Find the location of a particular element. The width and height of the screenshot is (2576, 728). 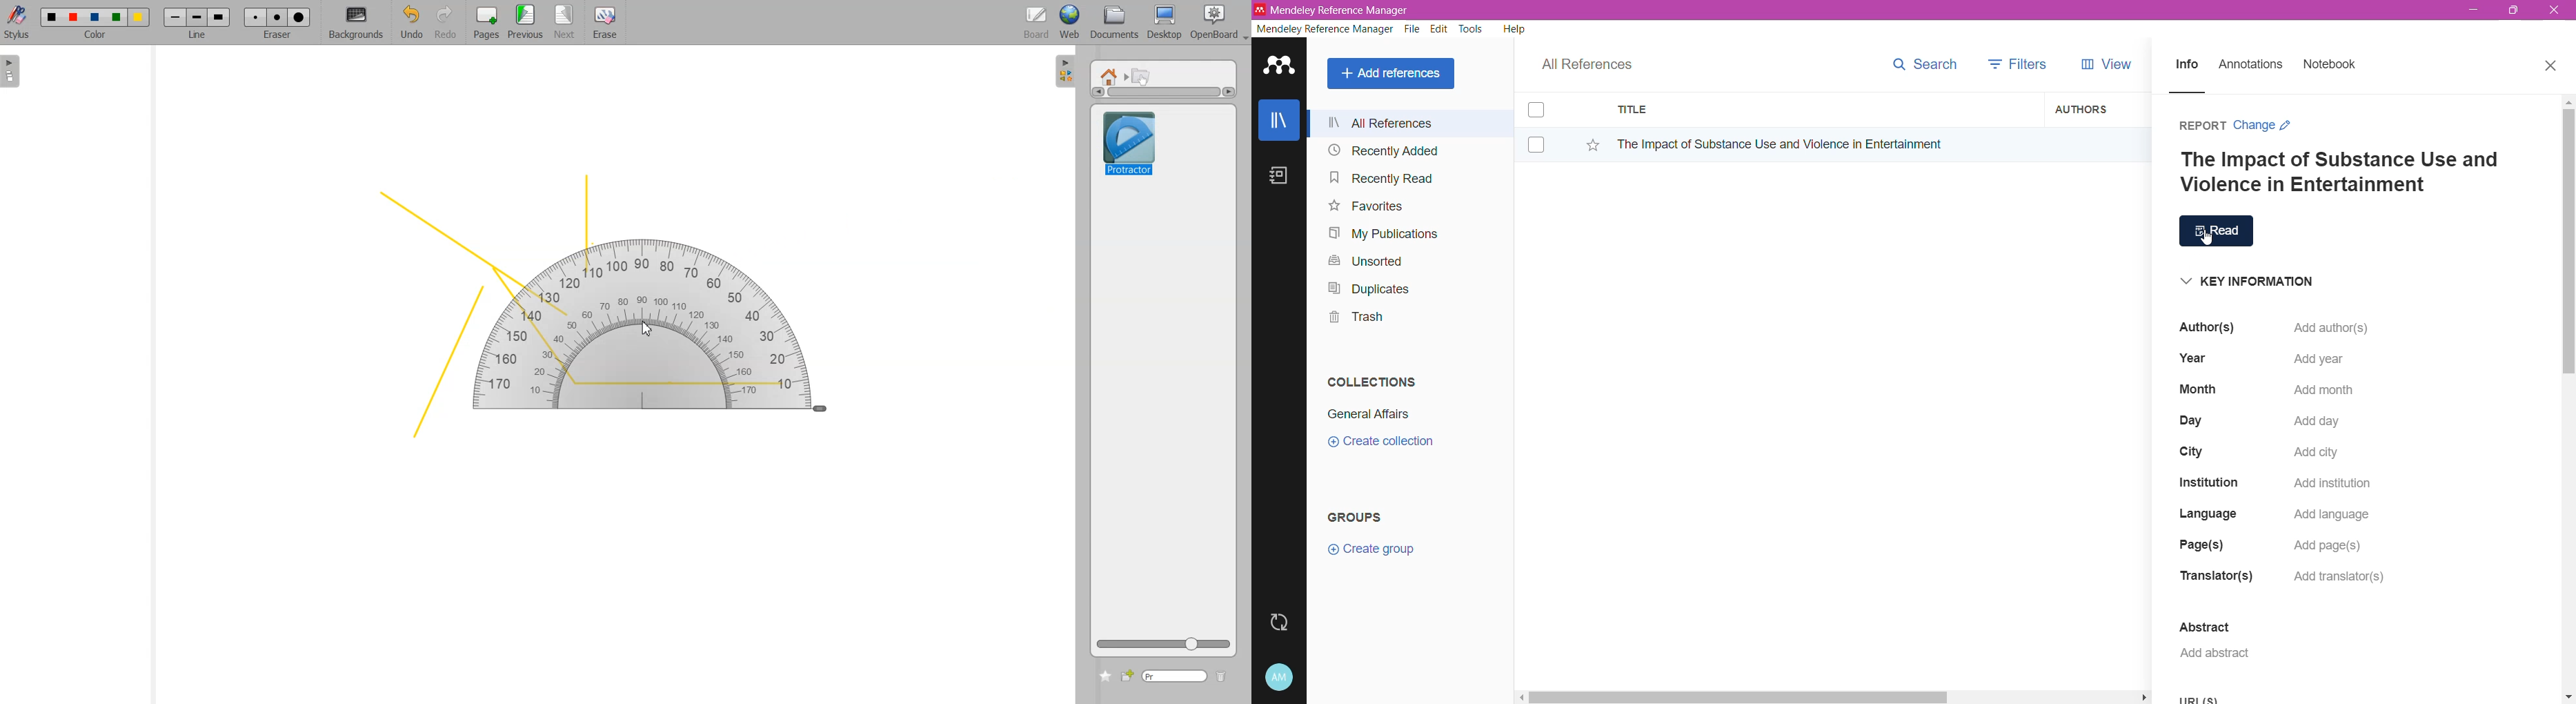

Recently Read is located at coordinates (1378, 177).